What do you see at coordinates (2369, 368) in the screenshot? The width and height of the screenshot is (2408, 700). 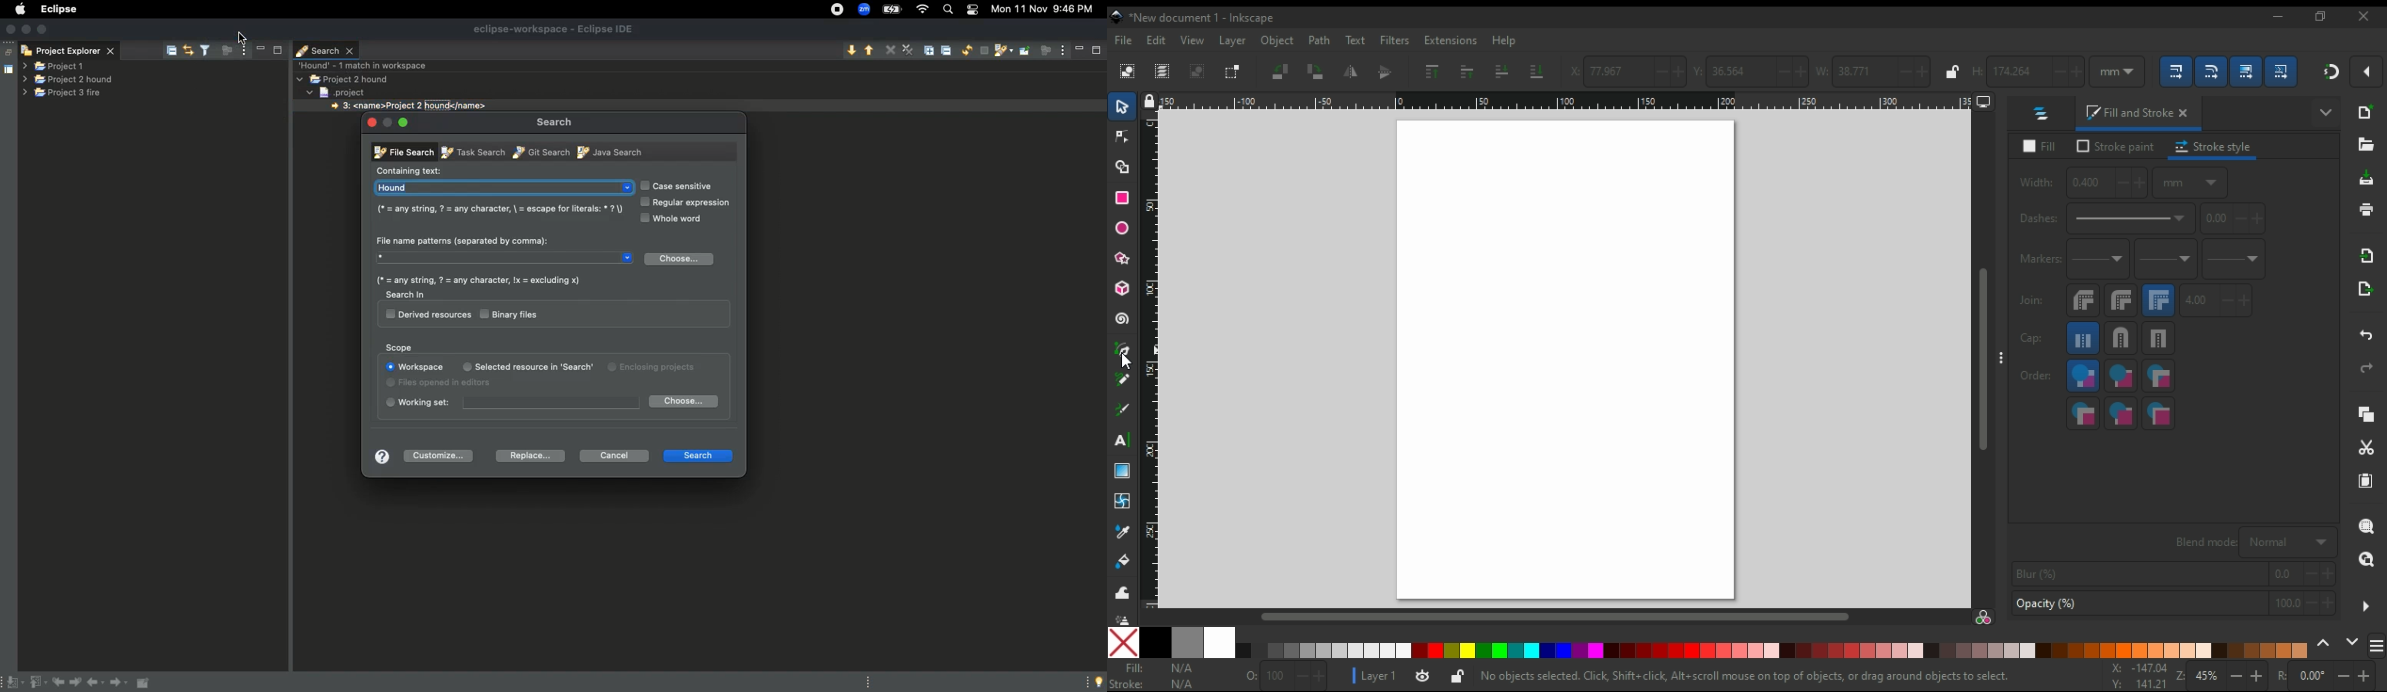 I see `redo` at bounding box center [2369, 368].